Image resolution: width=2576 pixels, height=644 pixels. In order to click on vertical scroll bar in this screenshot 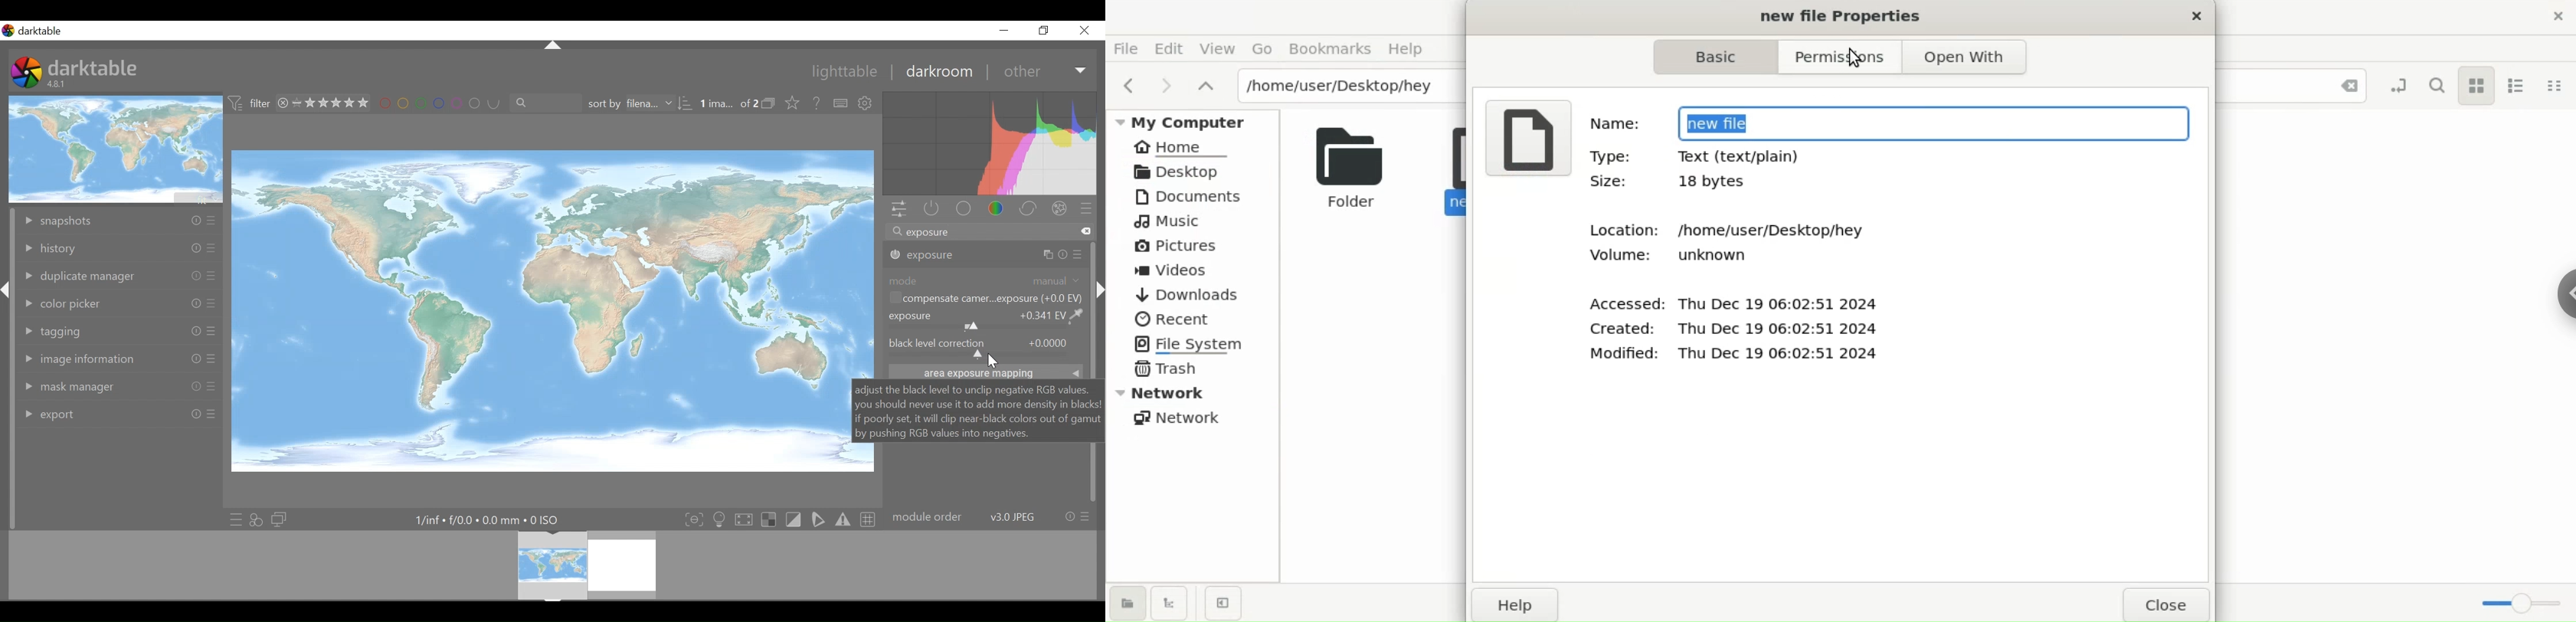, I will do `click(1098, 289)`.